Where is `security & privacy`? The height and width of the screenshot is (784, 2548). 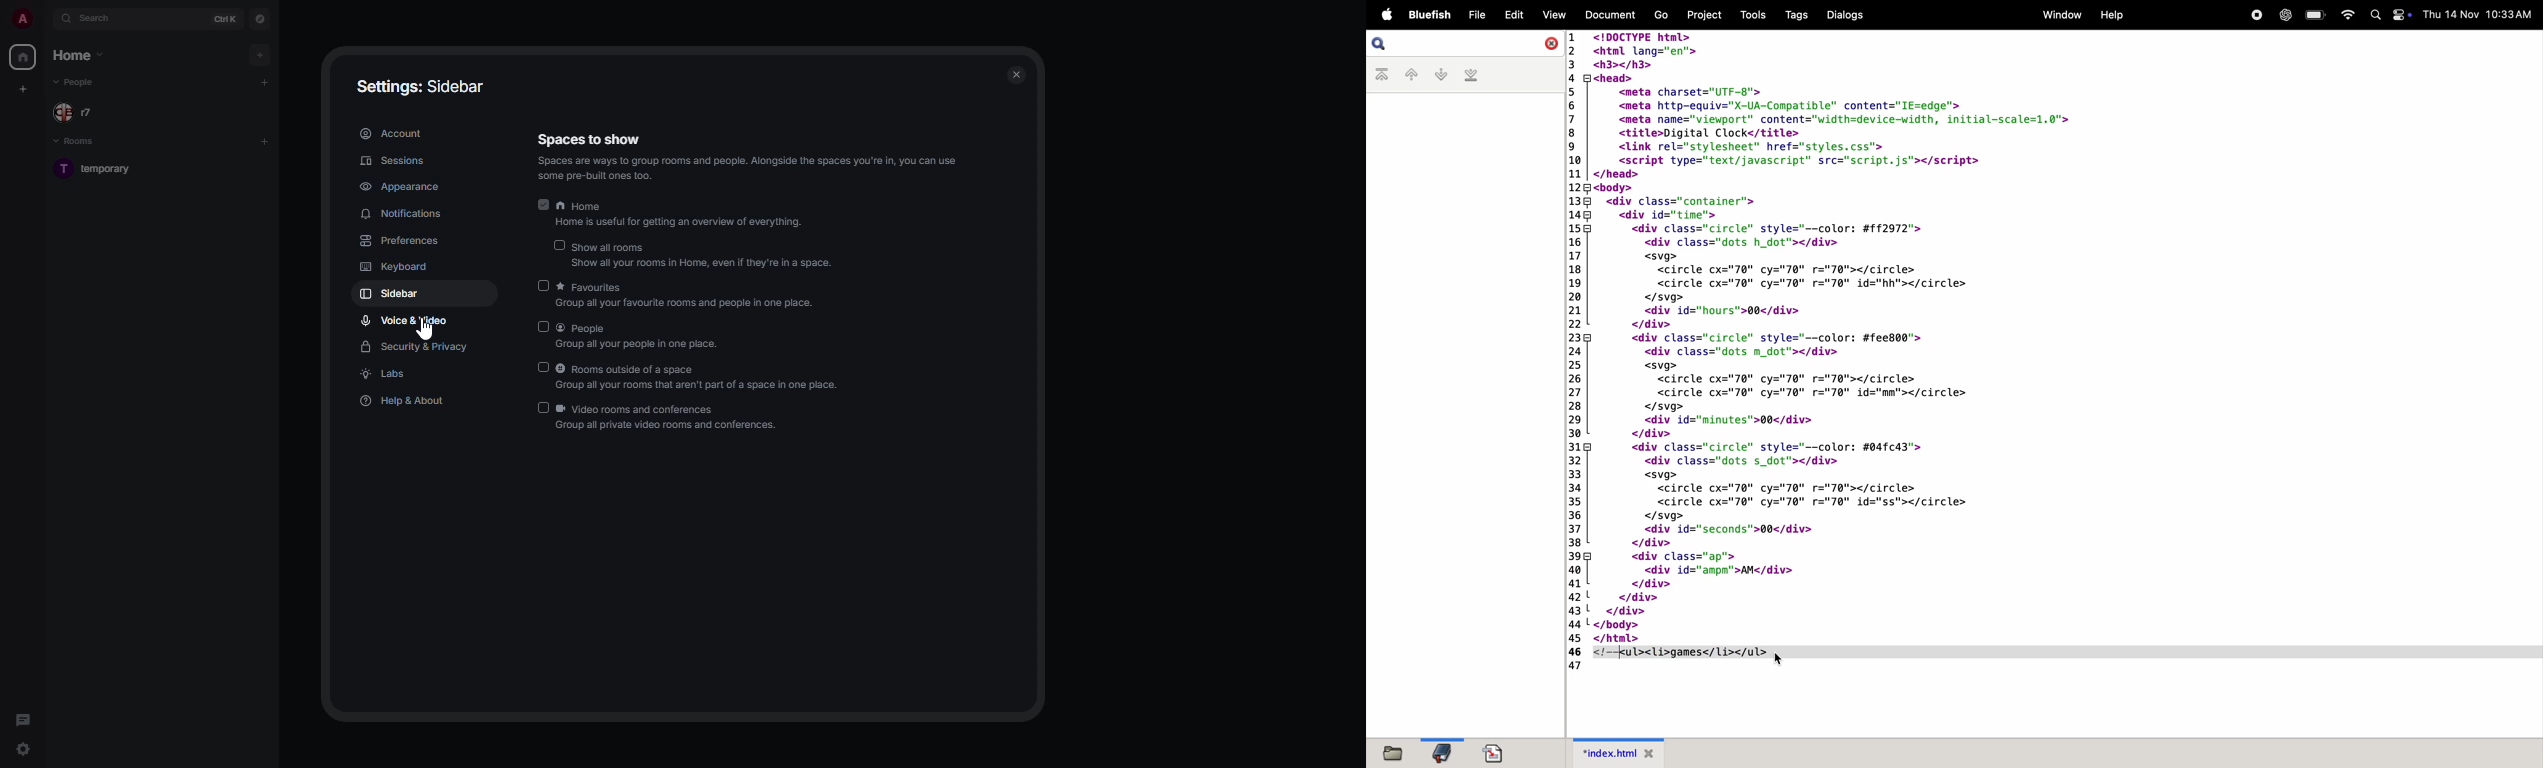
security & privacy is located at coordinates (415, 347).